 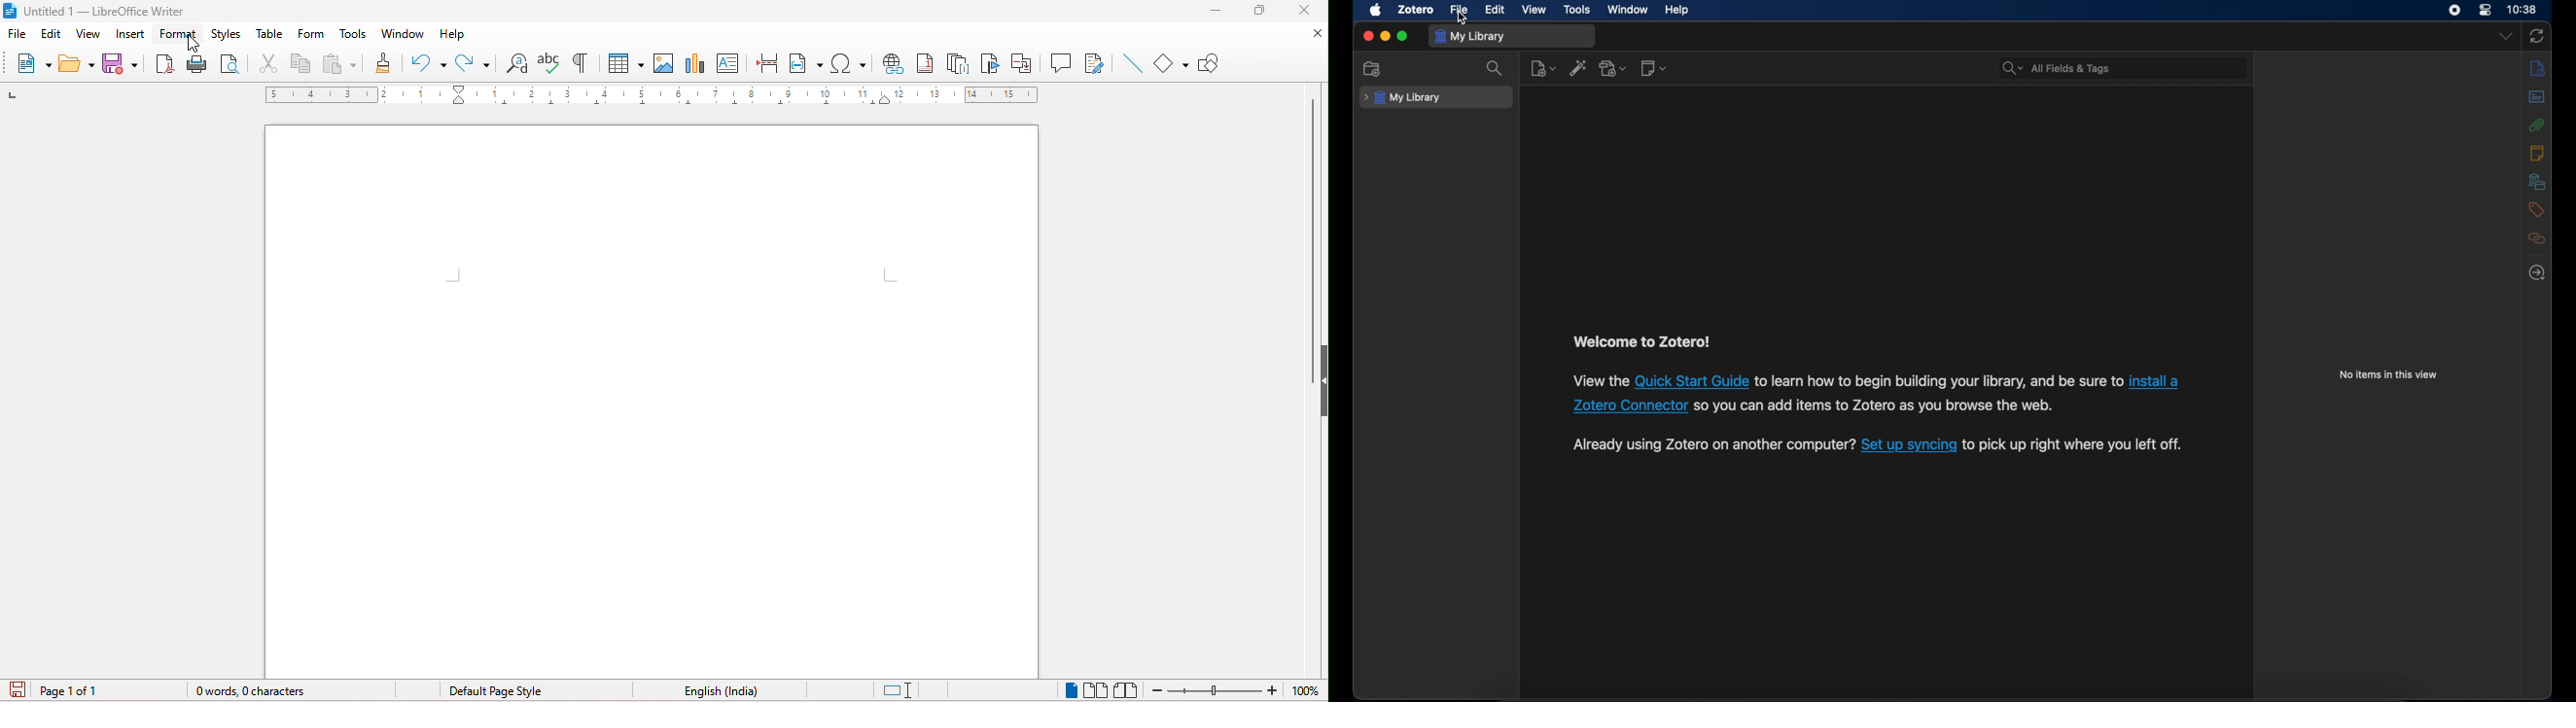 What do you see at coordinates (1655, 69) in the screenshot?
I see `new note` at bounding box center [1655, 69].